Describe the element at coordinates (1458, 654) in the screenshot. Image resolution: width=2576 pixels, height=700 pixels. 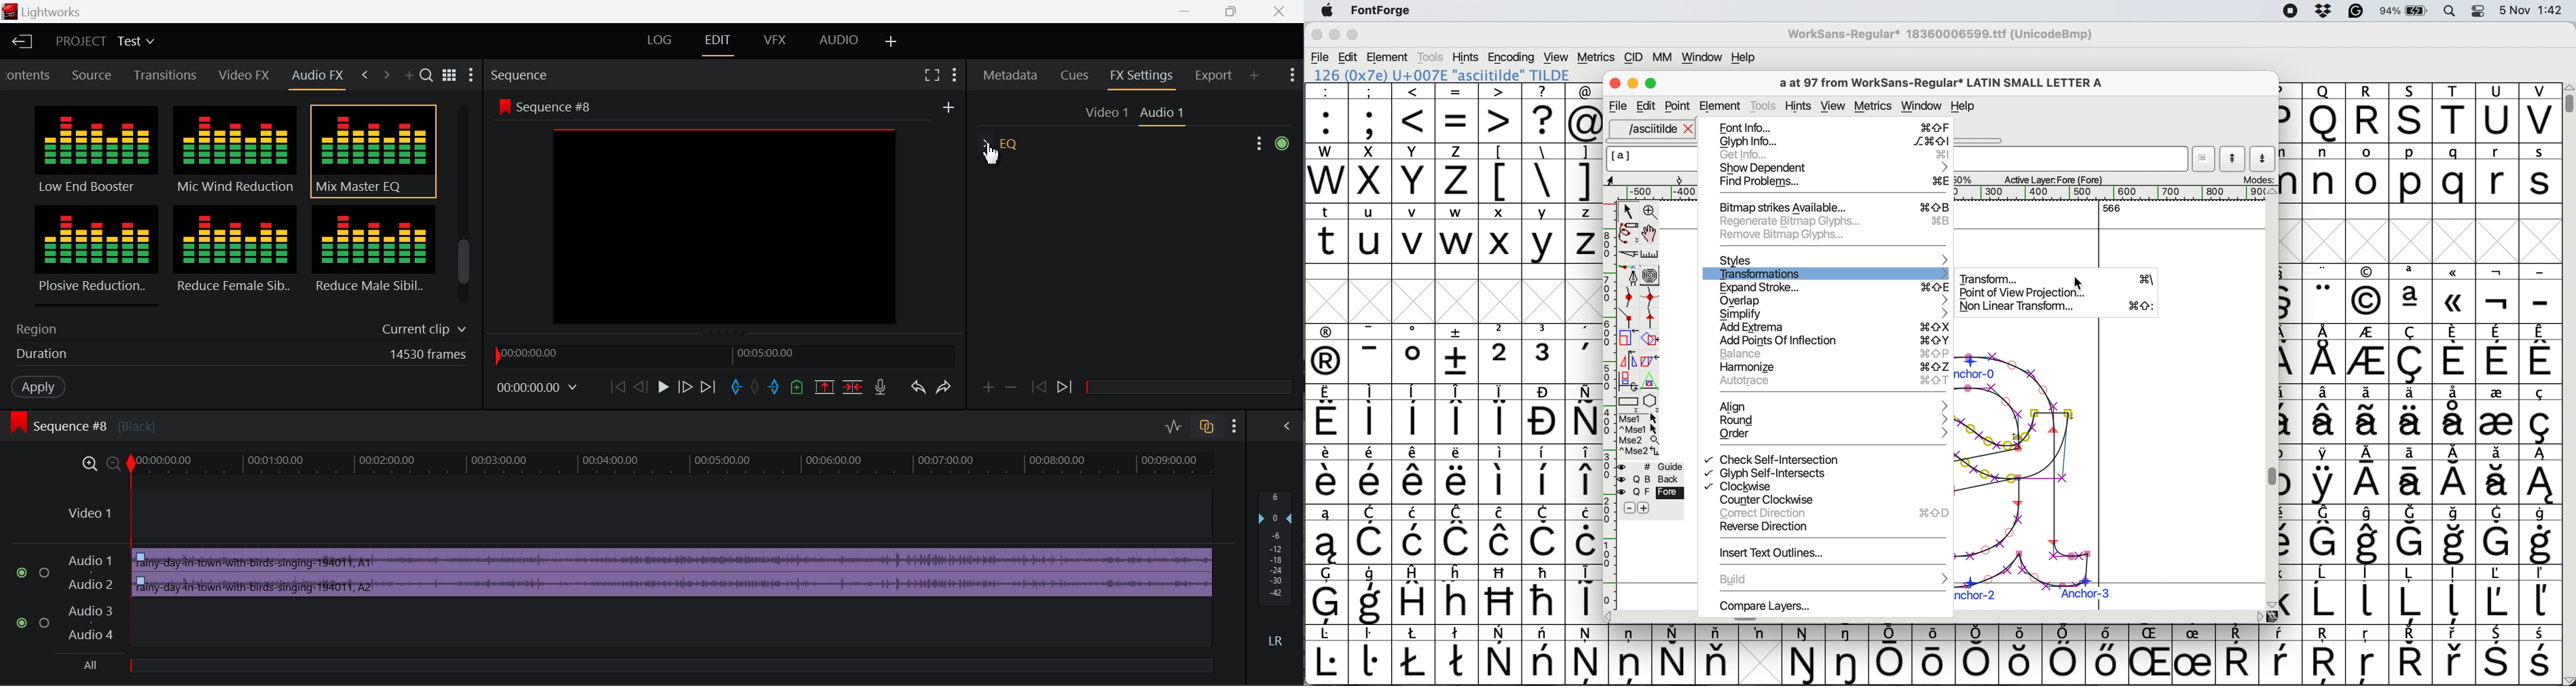
I see `symbol` at that location.